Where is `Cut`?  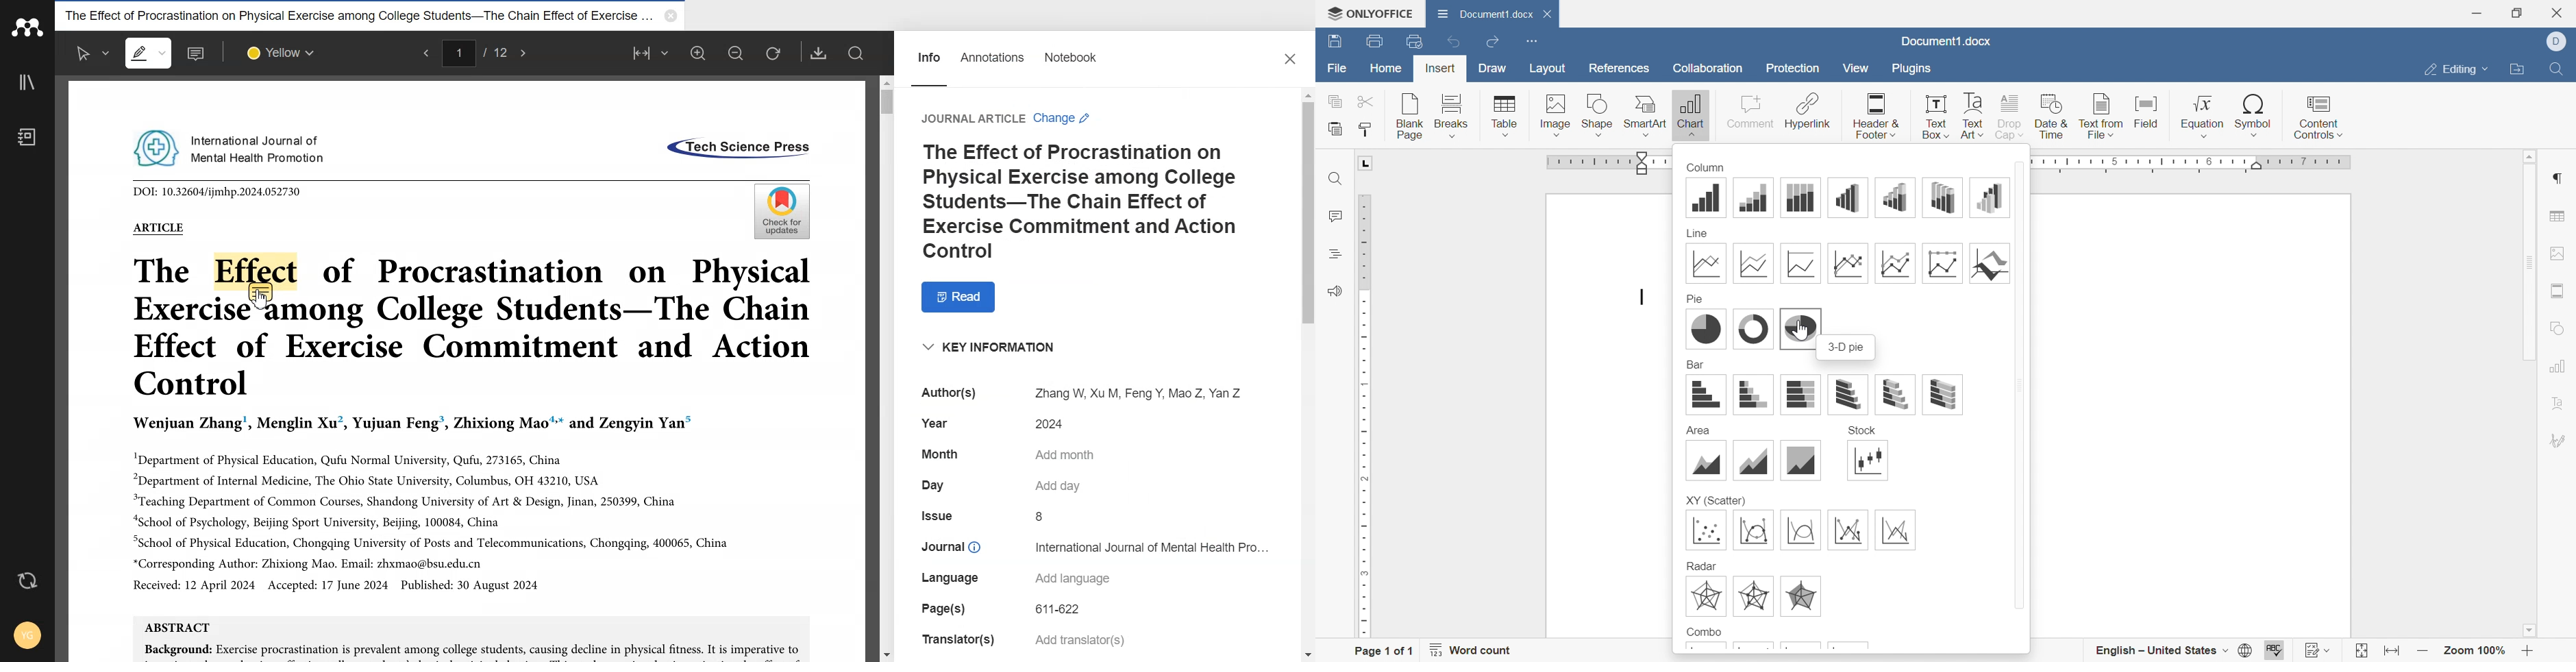
Cut is located at coordinates (1368, 100).